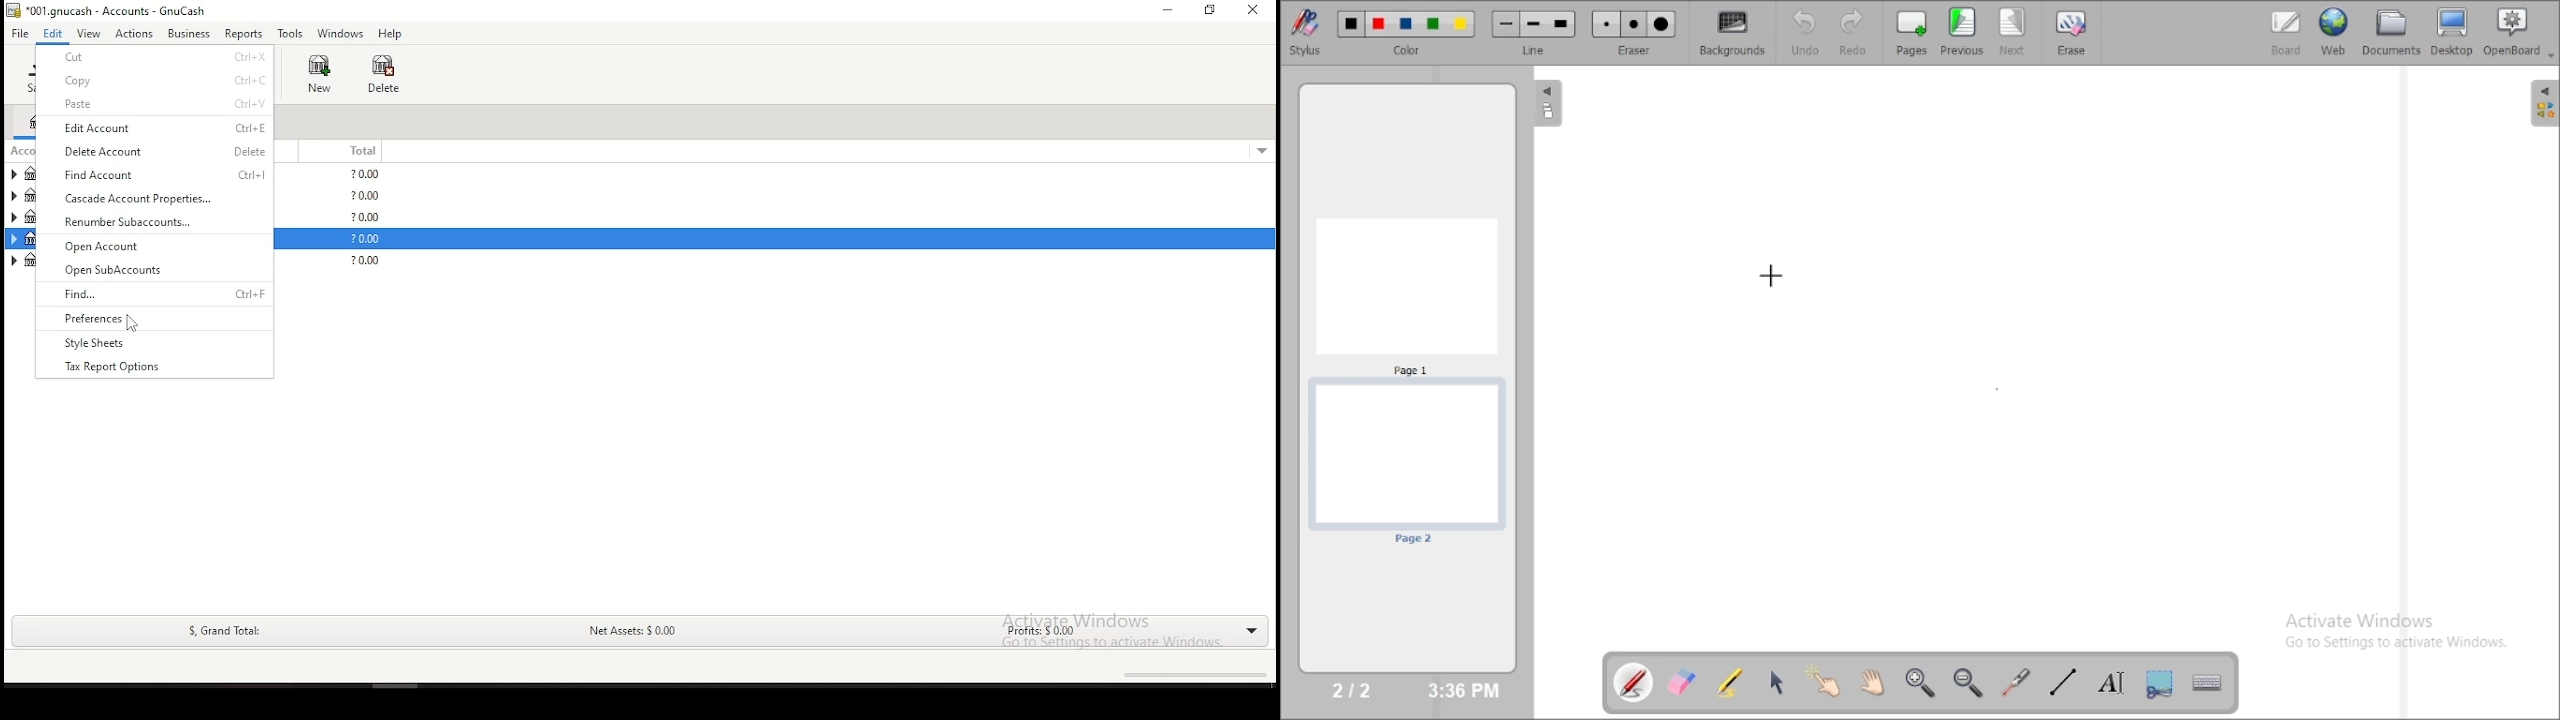  What do you see at coordinates (1034, 633) in the screenshot?
I see `profits: $ 0.00` at bounding box center [1034, 633].